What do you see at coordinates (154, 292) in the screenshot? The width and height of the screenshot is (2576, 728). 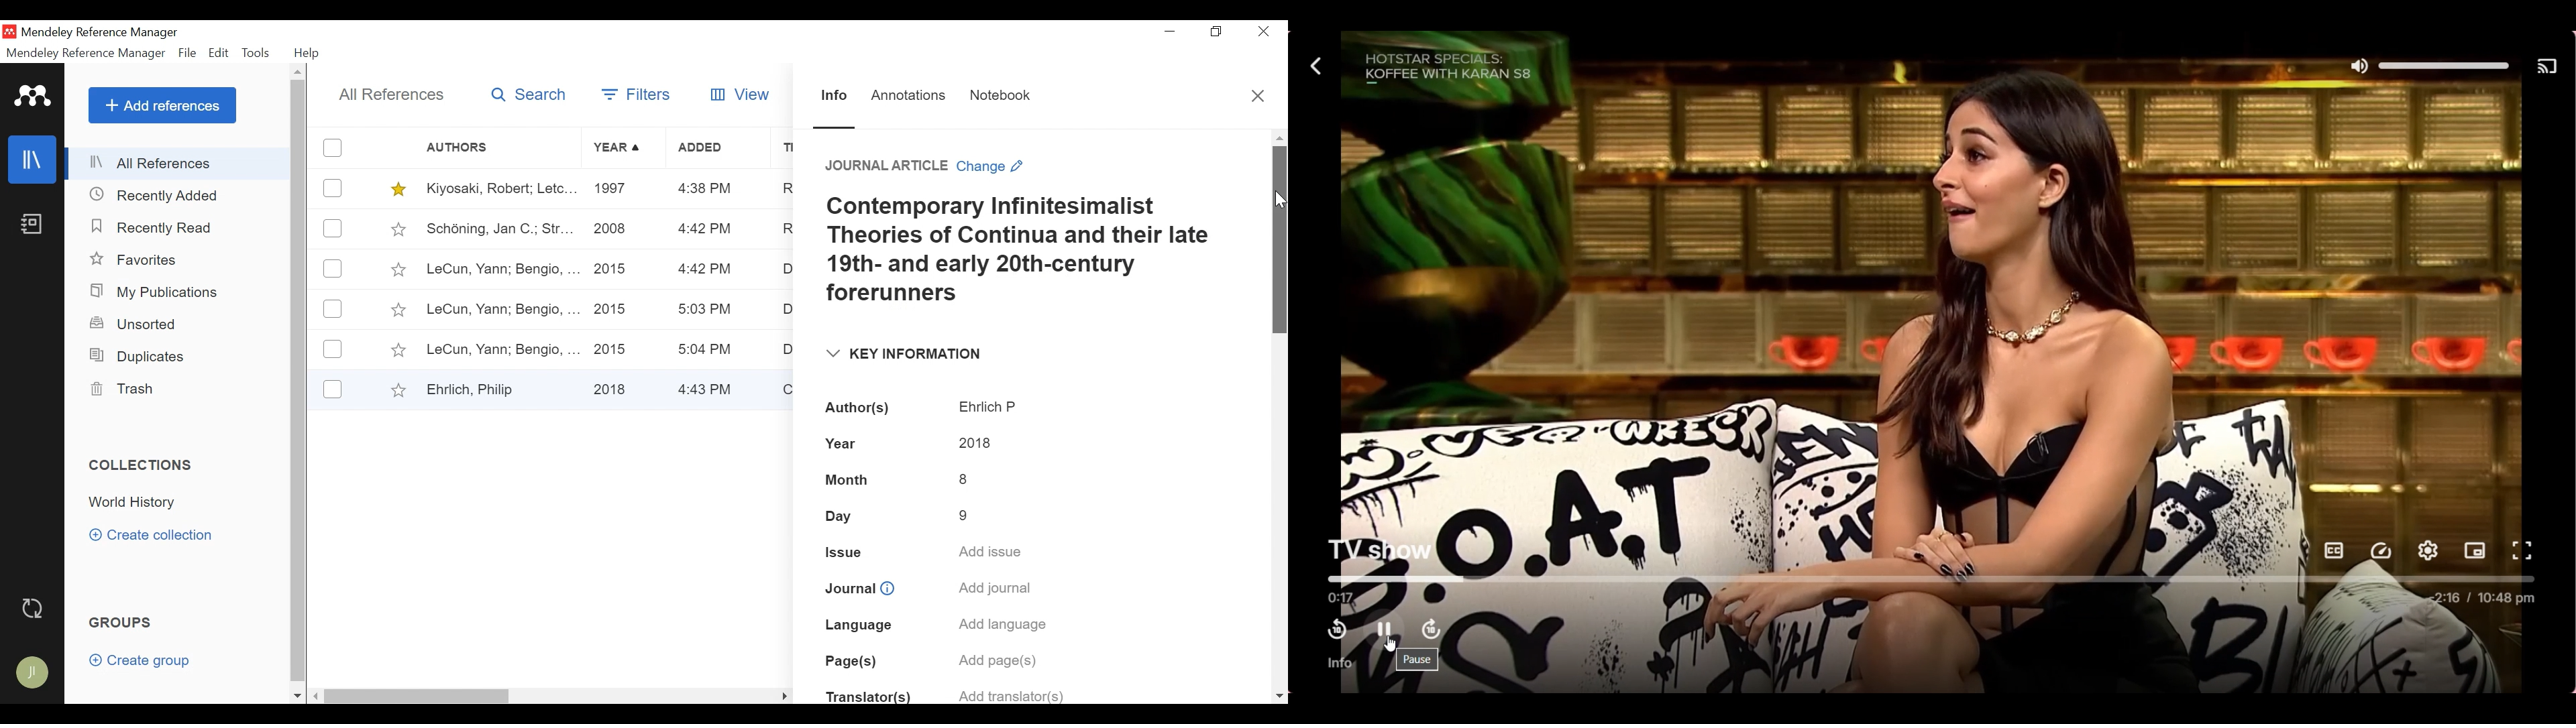 I see `My Publications` at bounding box center [154, 292].